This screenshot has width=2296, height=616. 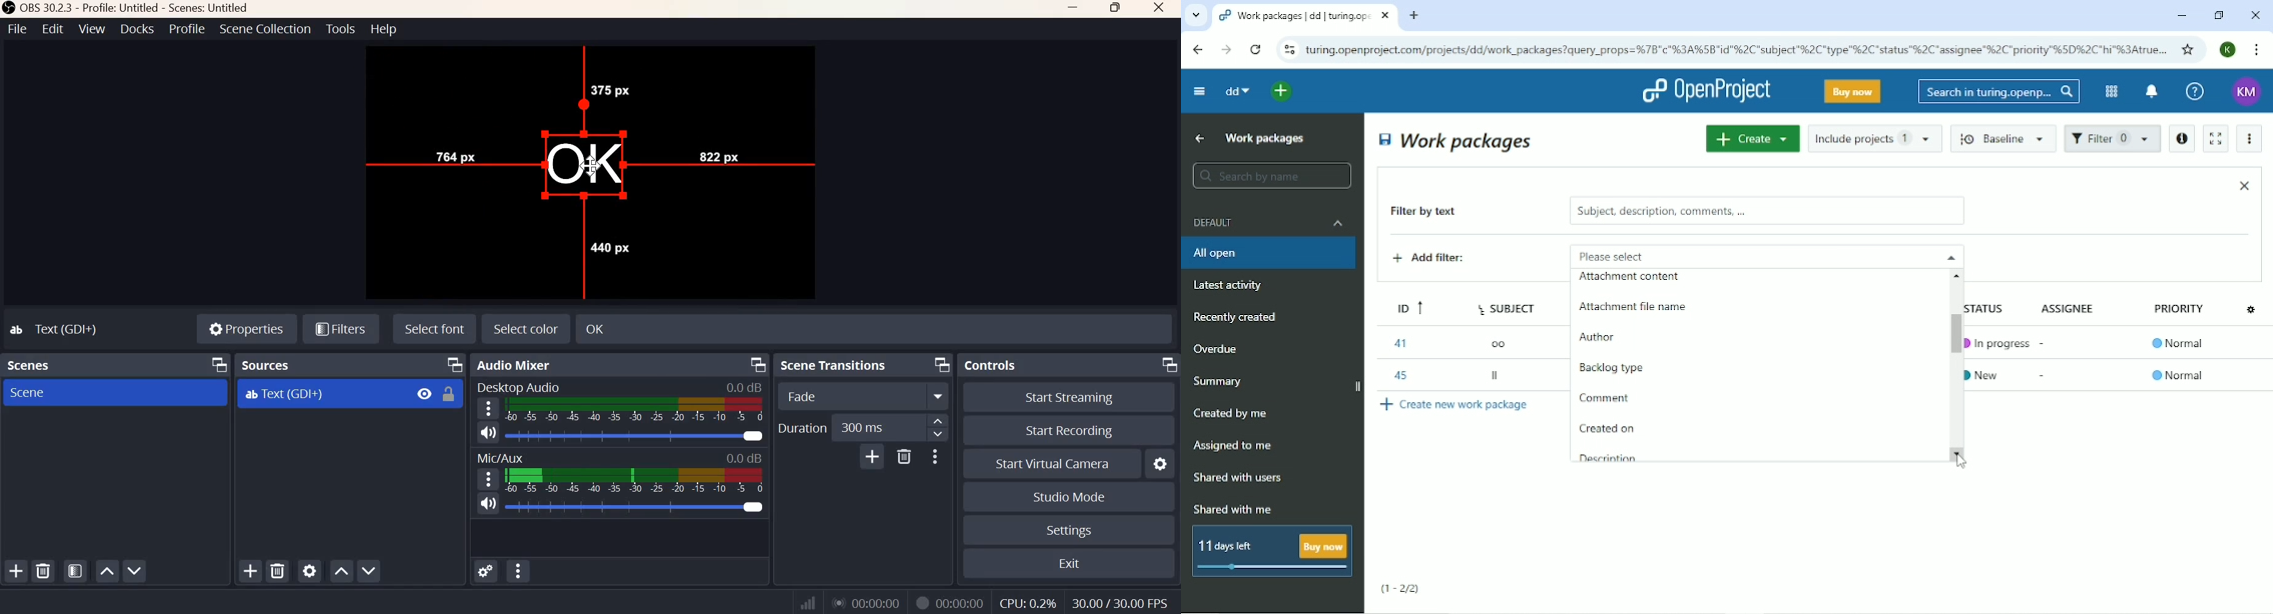 What do you see at coordinates (368, 570) in the screenshot?
I see `Move source(s) down` at bounding box center [368, 570].